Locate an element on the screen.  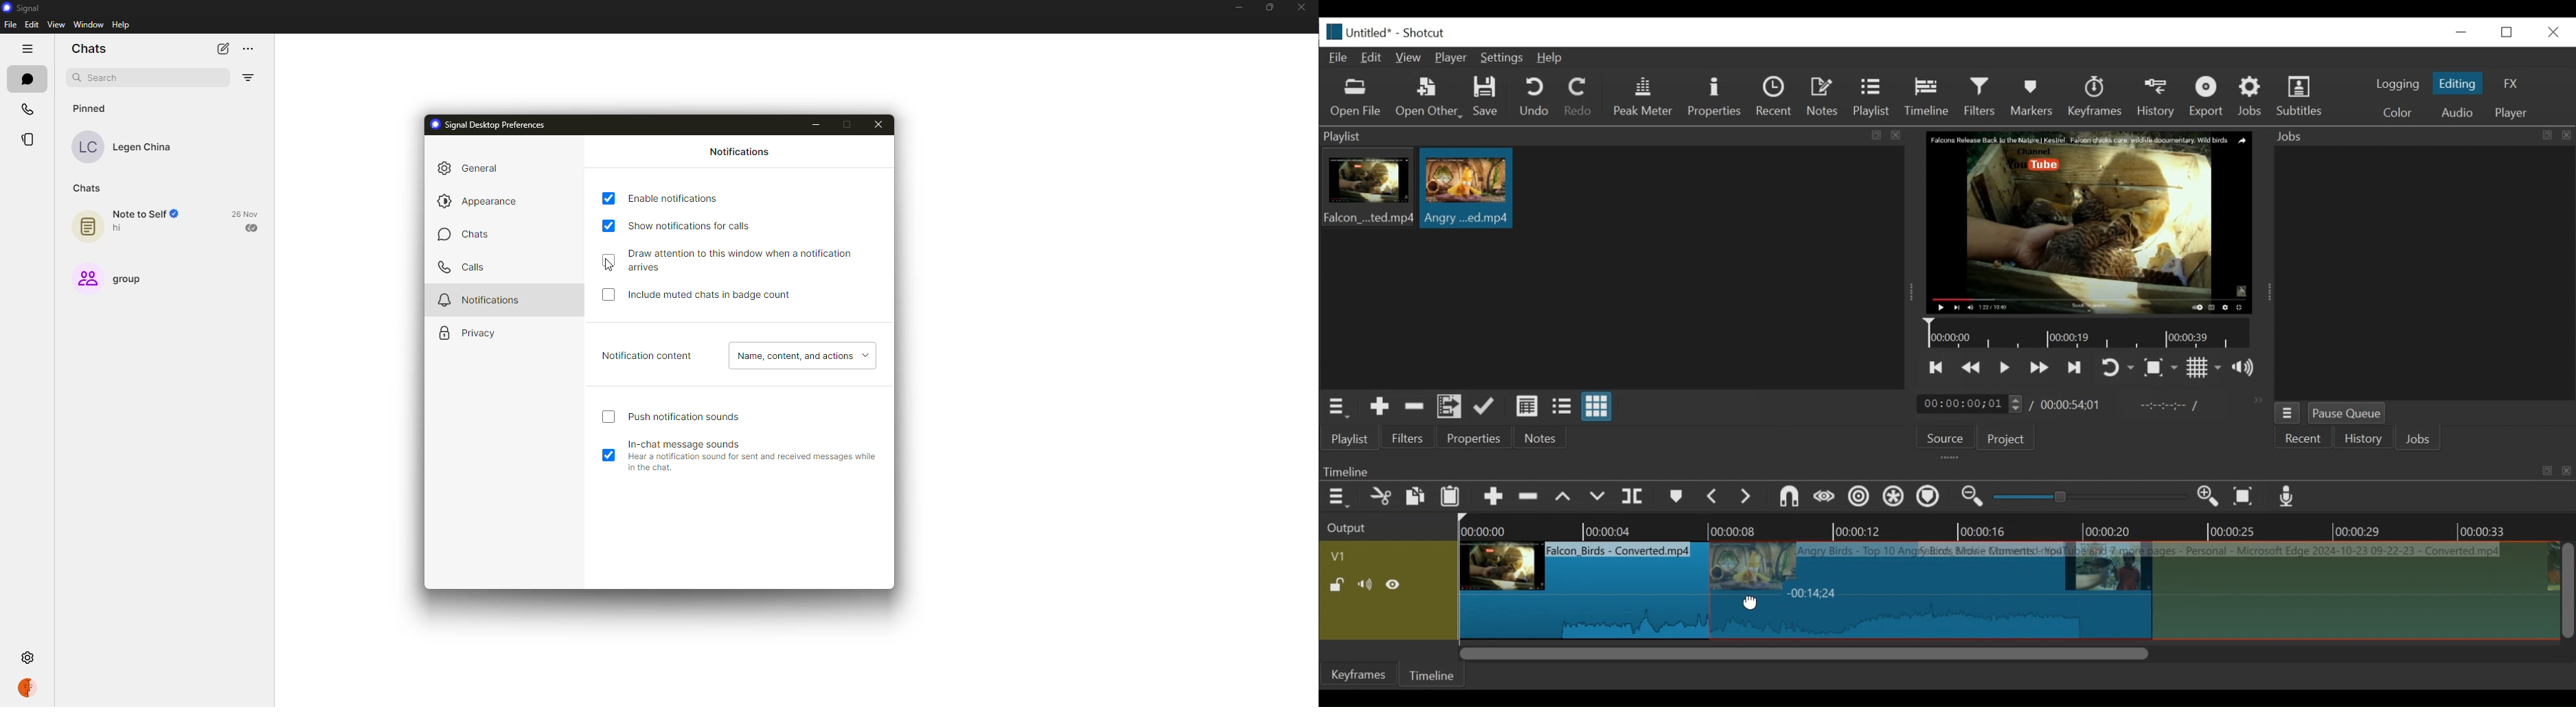
Add files to playlist is located at coordinates (1450, 408).